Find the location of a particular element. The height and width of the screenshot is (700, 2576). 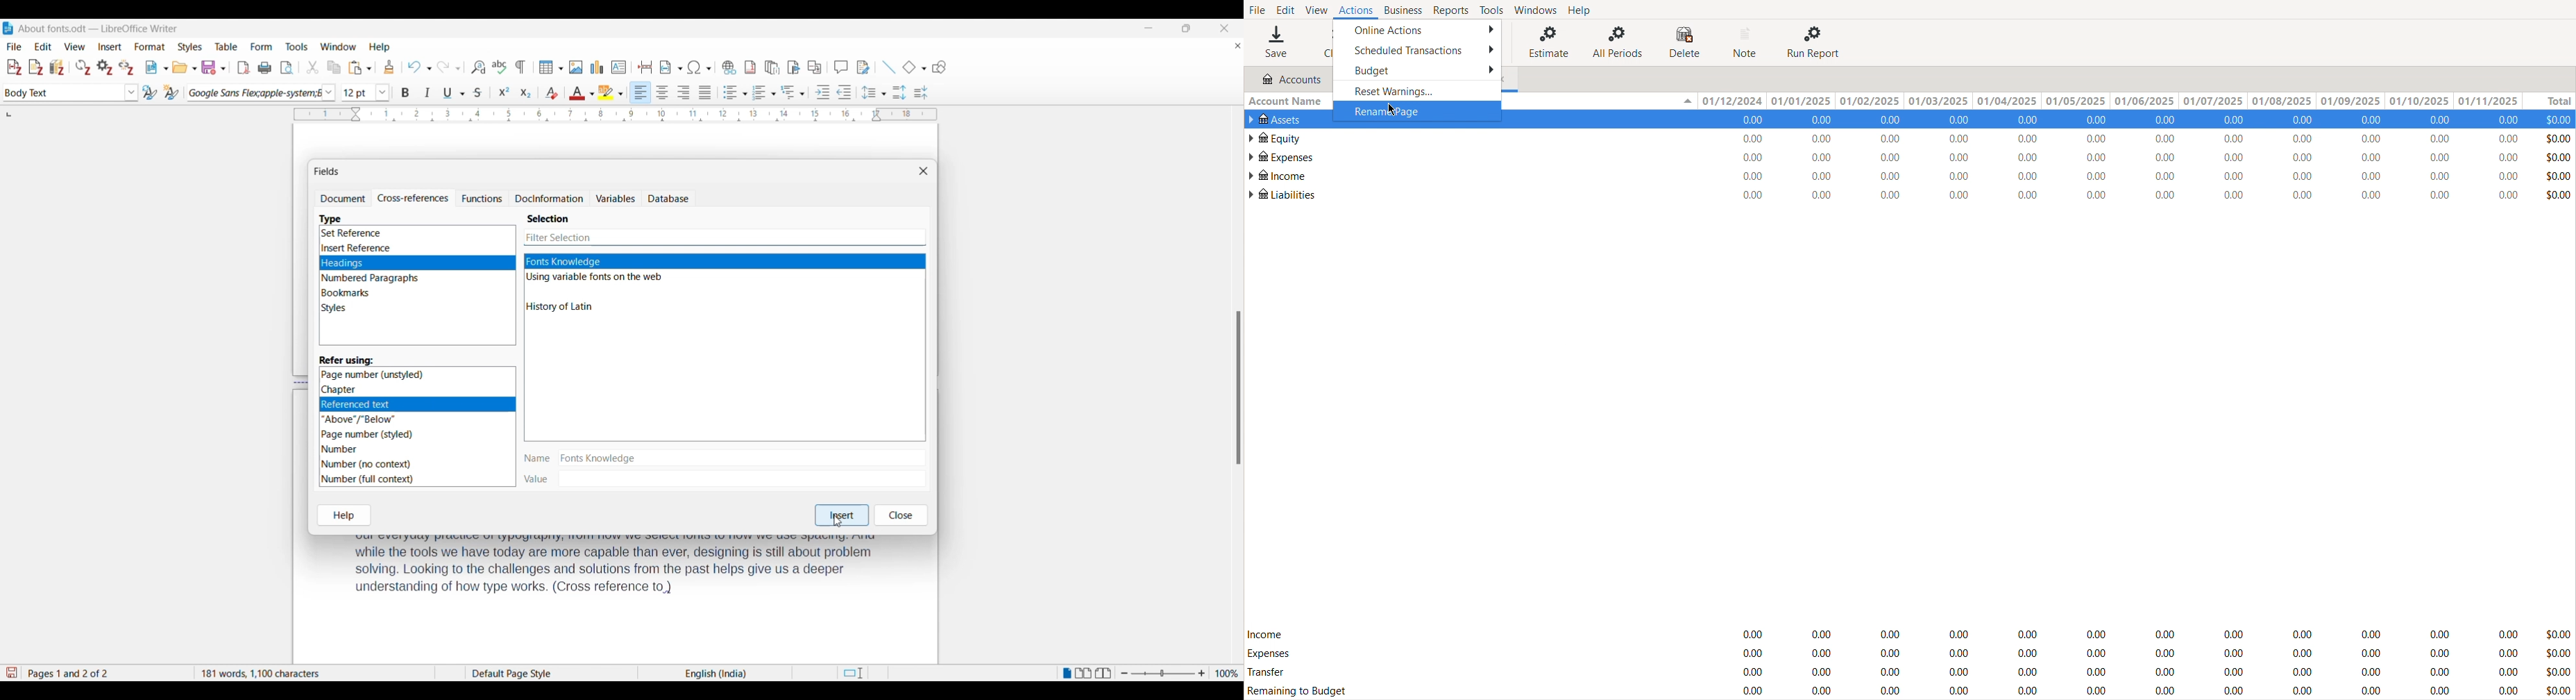

Number is located at coordinates (343, 449).